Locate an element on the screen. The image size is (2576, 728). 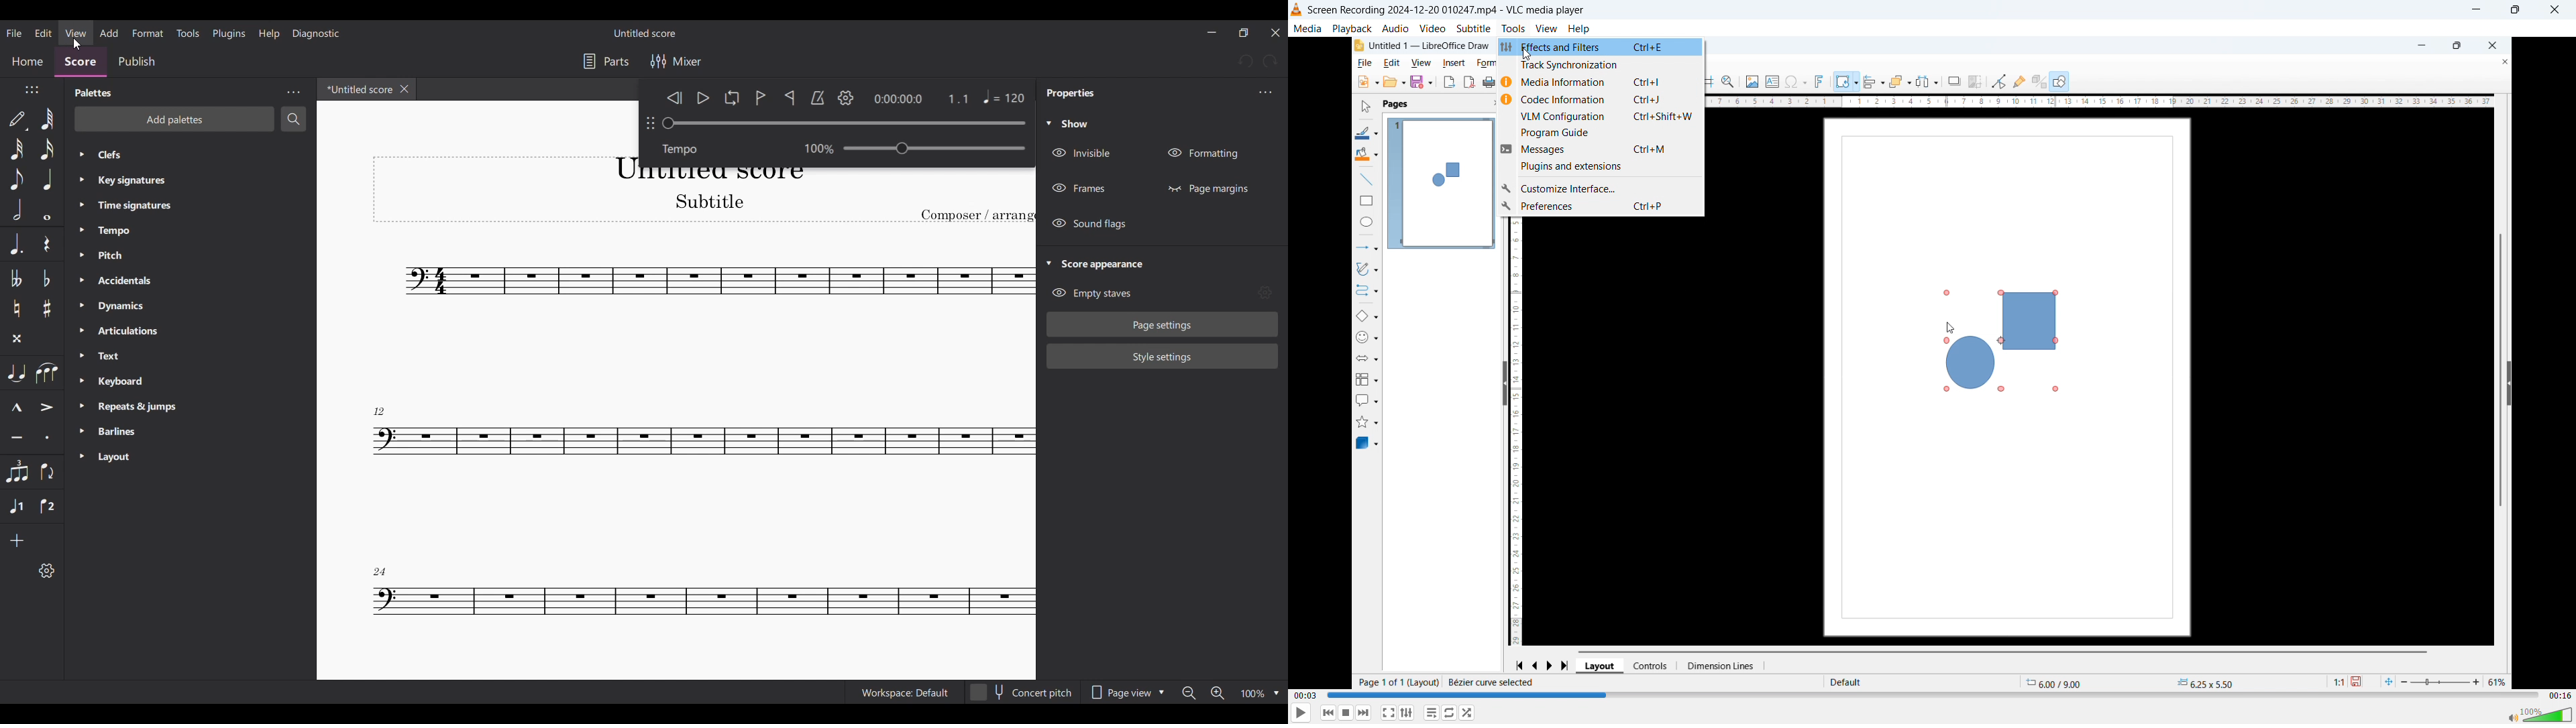
Home is located at coordinates (28, 64).